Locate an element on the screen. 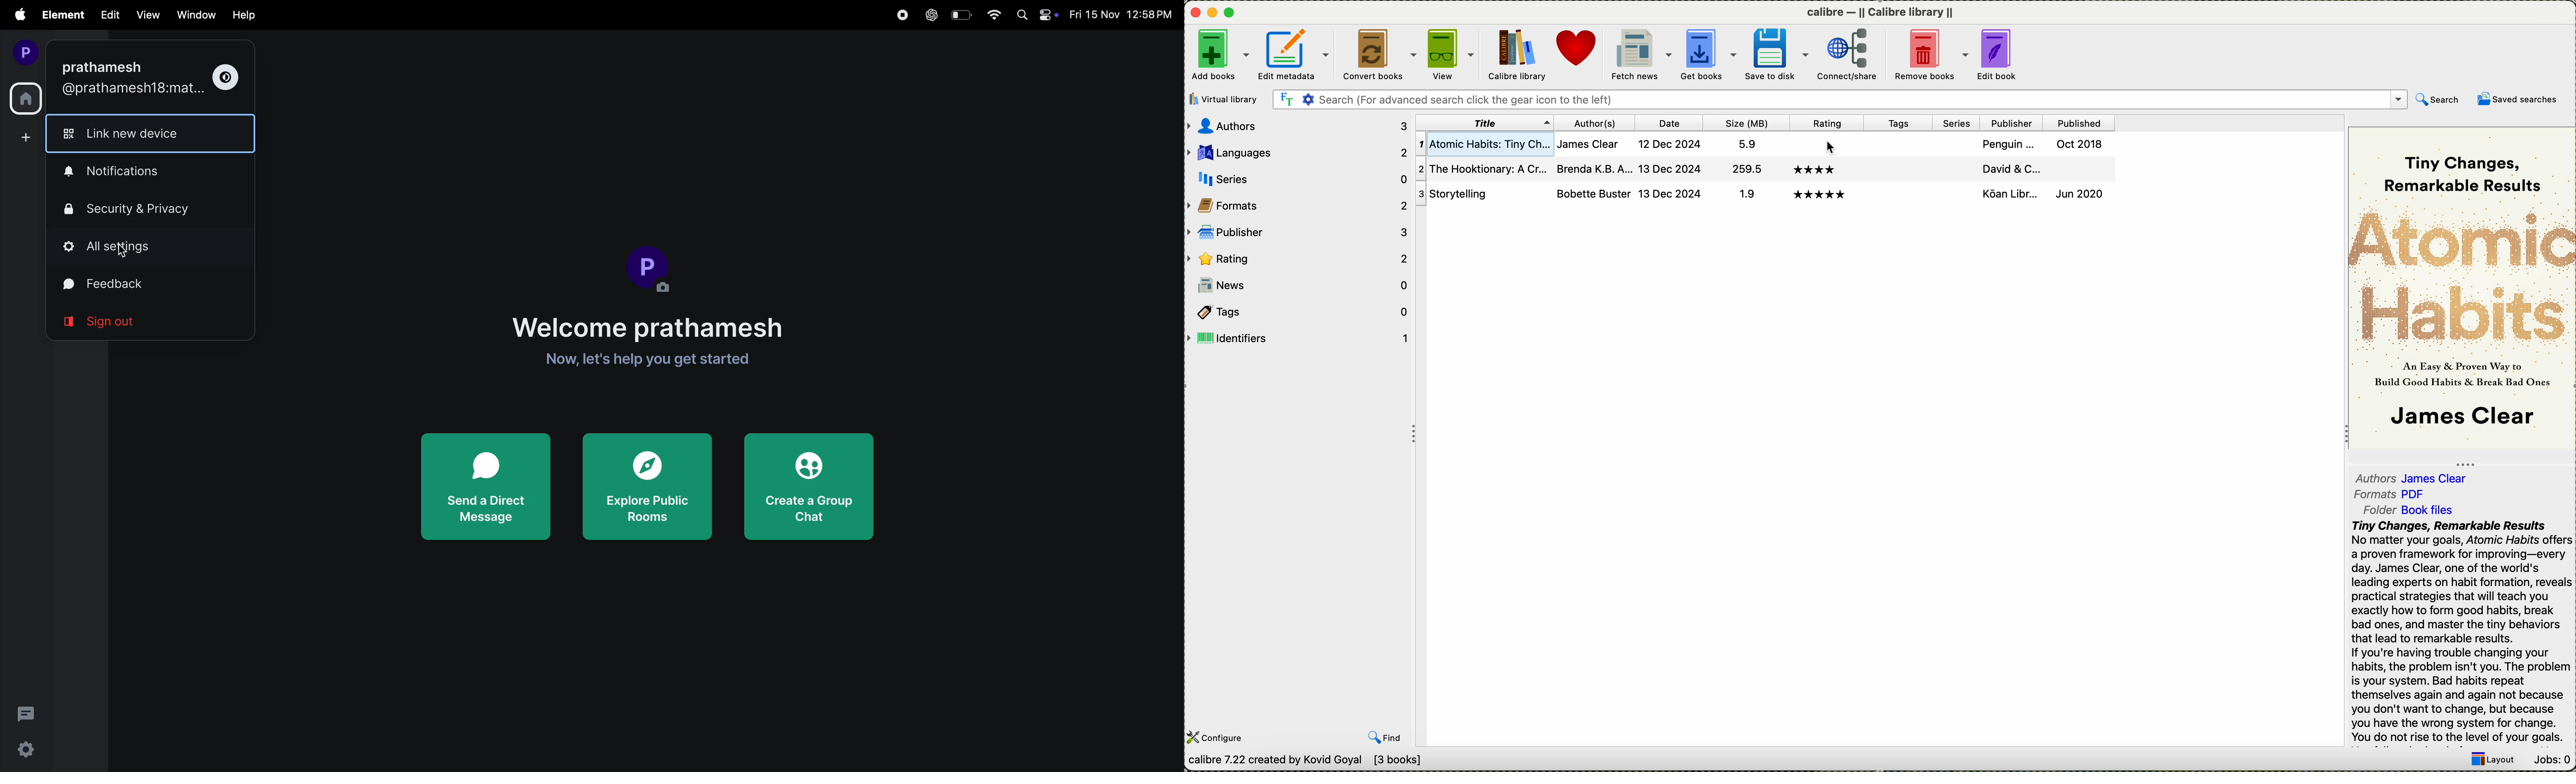 The height and width of the screenshot is (784, 2576). authors is located at coordinates (1595, 123).